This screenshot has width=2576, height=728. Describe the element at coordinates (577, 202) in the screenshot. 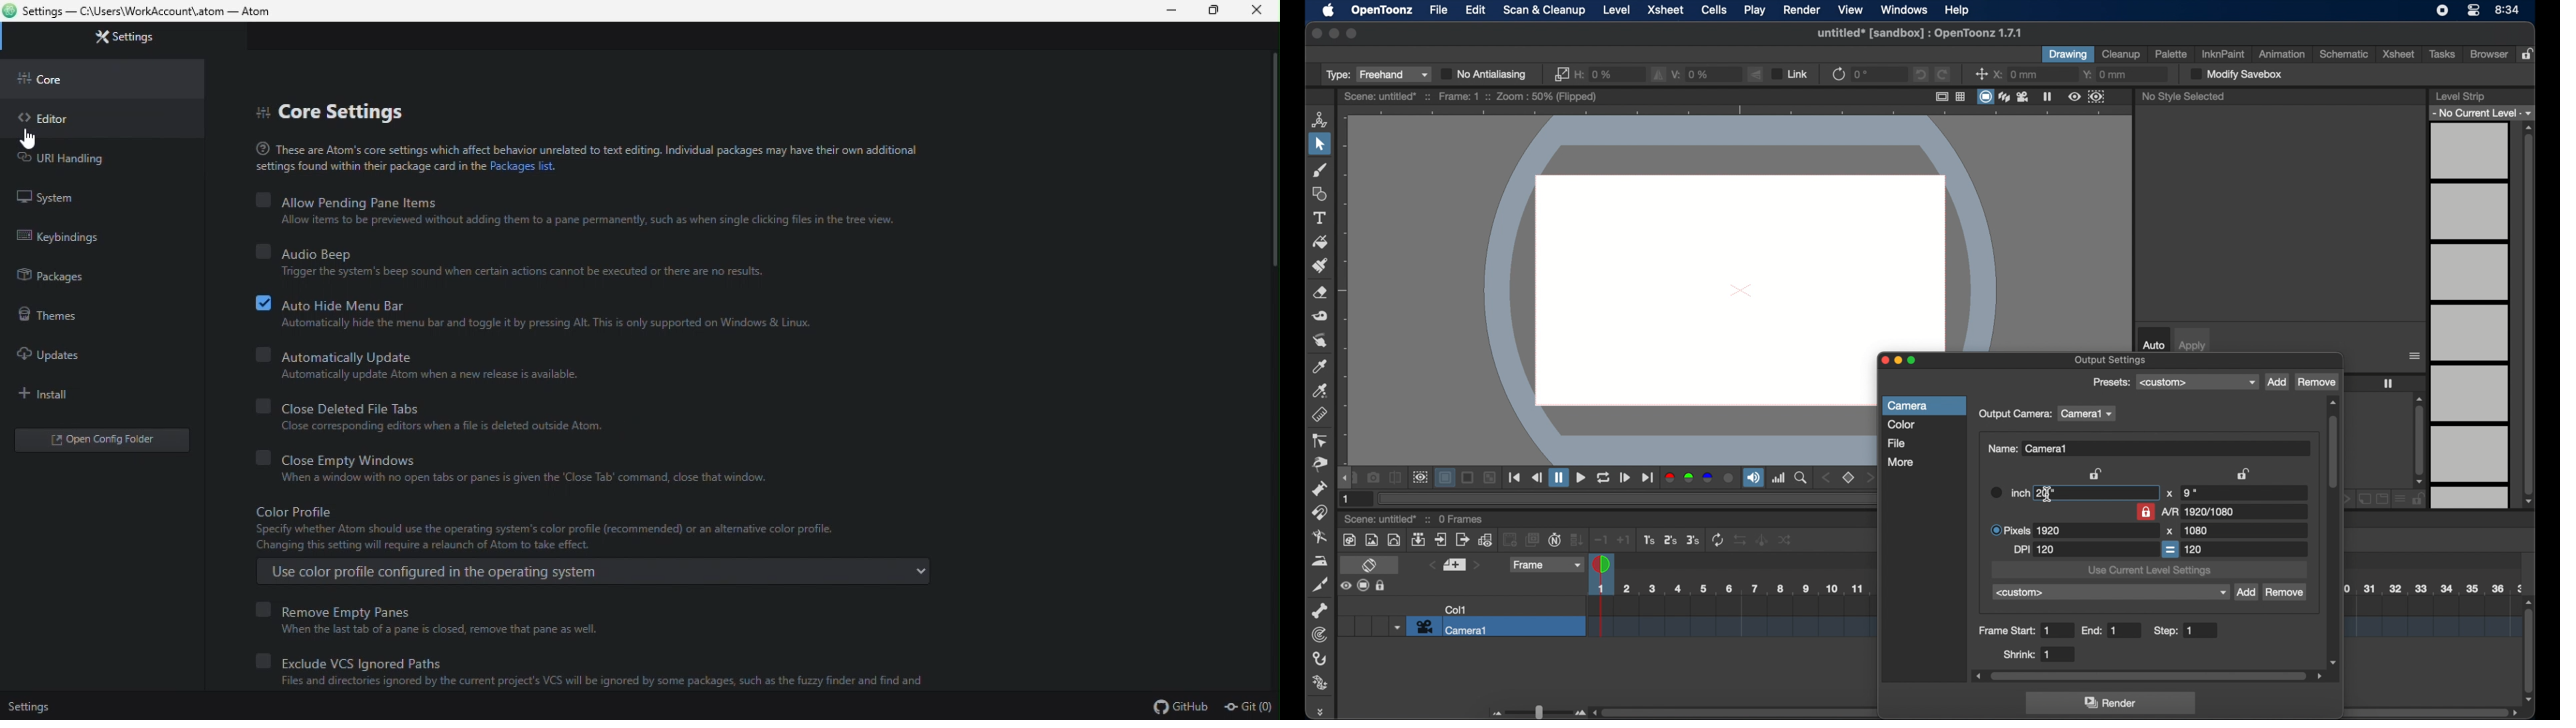

I see `allow pending pane items` at that location.